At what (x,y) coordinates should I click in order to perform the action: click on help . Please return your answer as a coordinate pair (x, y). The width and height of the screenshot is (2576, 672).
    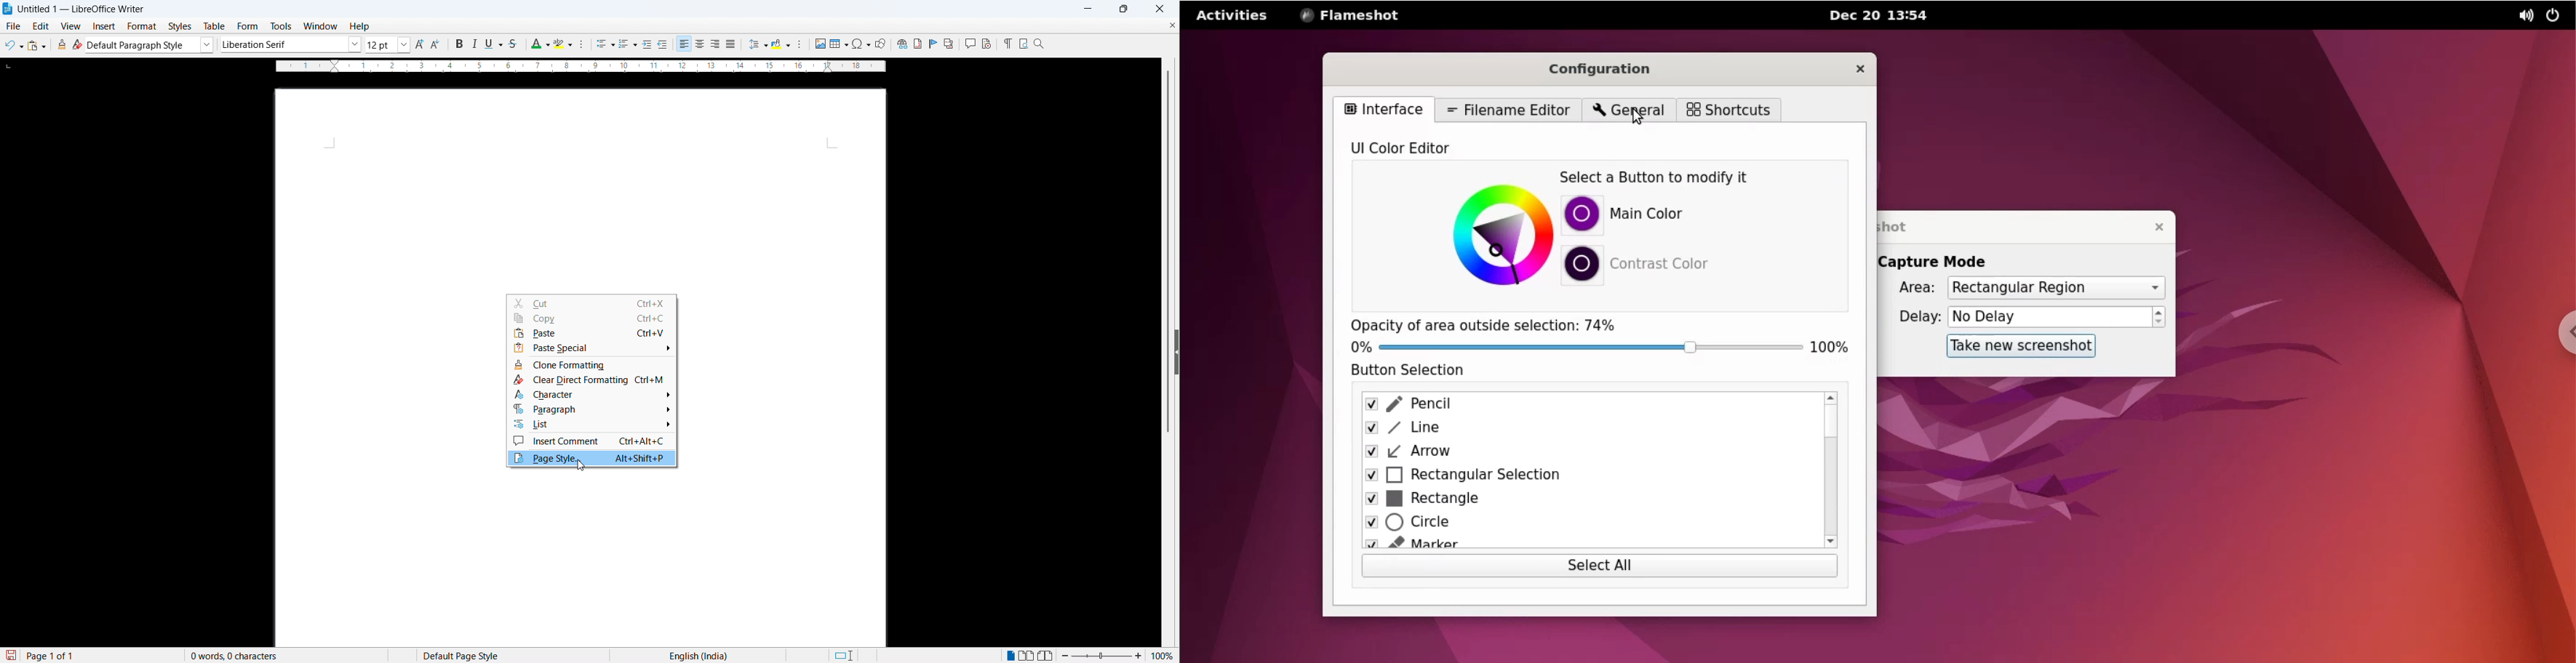
    Looking at the image, I should click on (360, 27).